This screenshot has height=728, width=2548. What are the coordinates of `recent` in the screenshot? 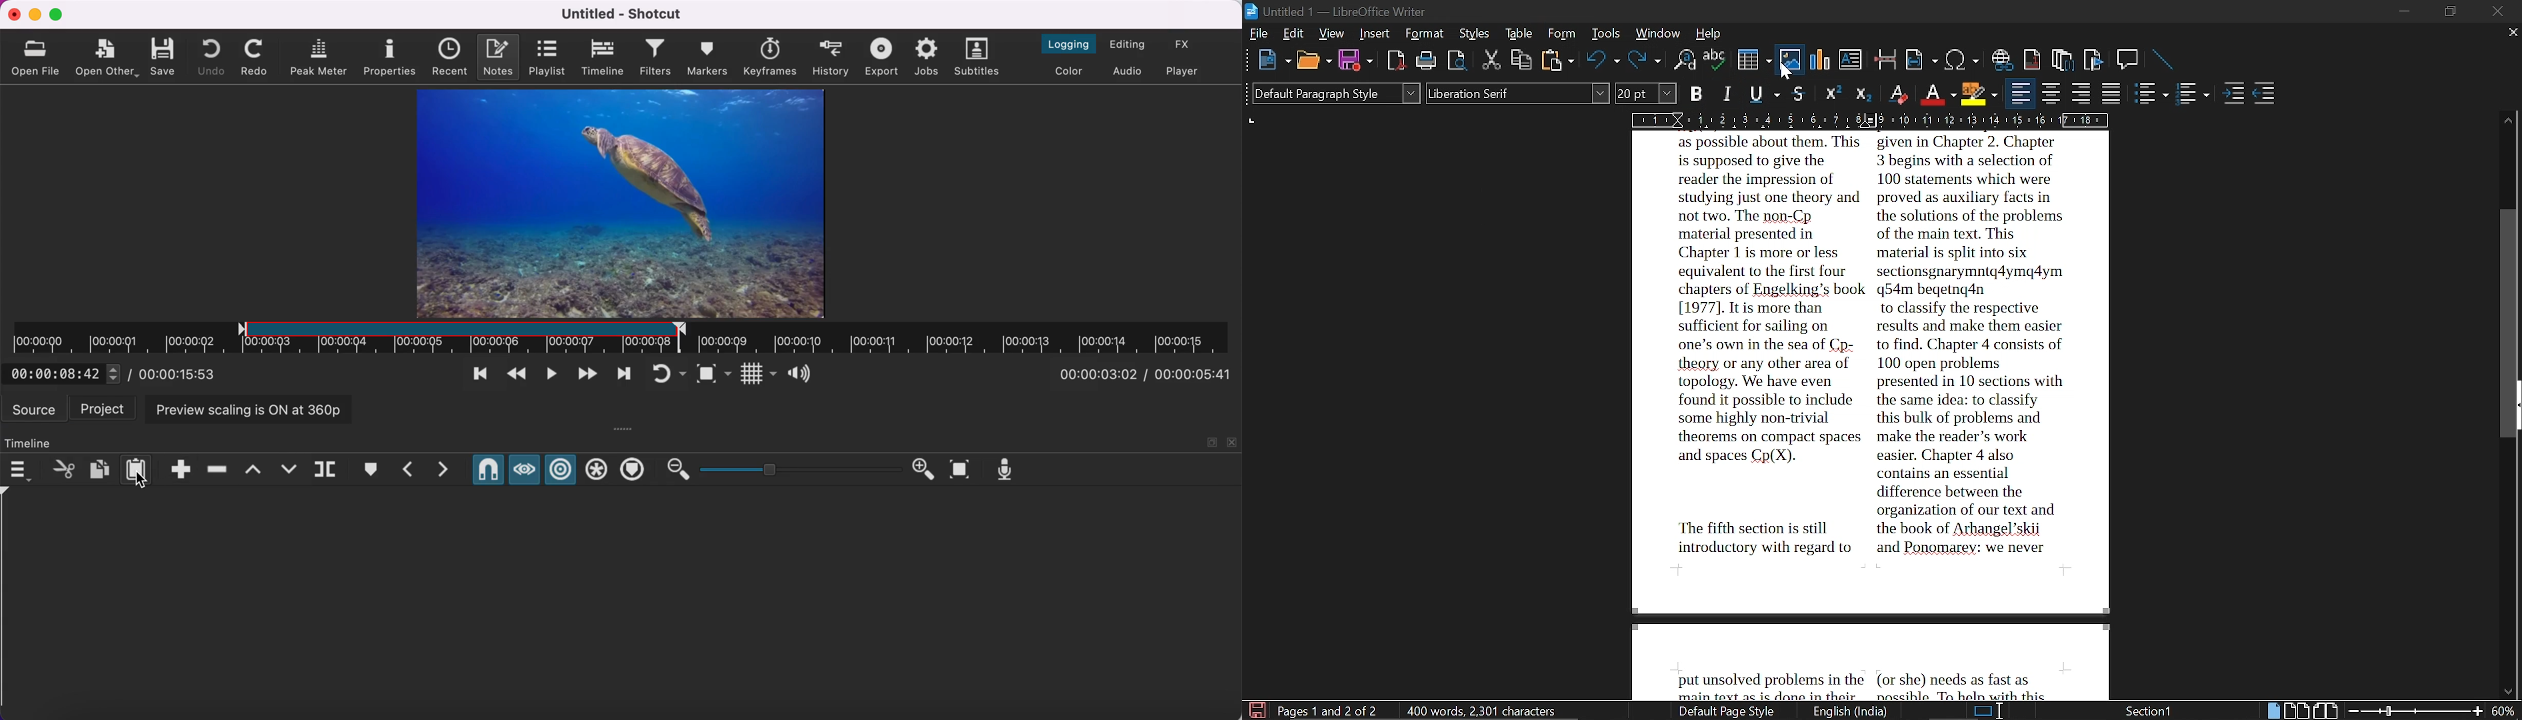 It's located at (451, 57).